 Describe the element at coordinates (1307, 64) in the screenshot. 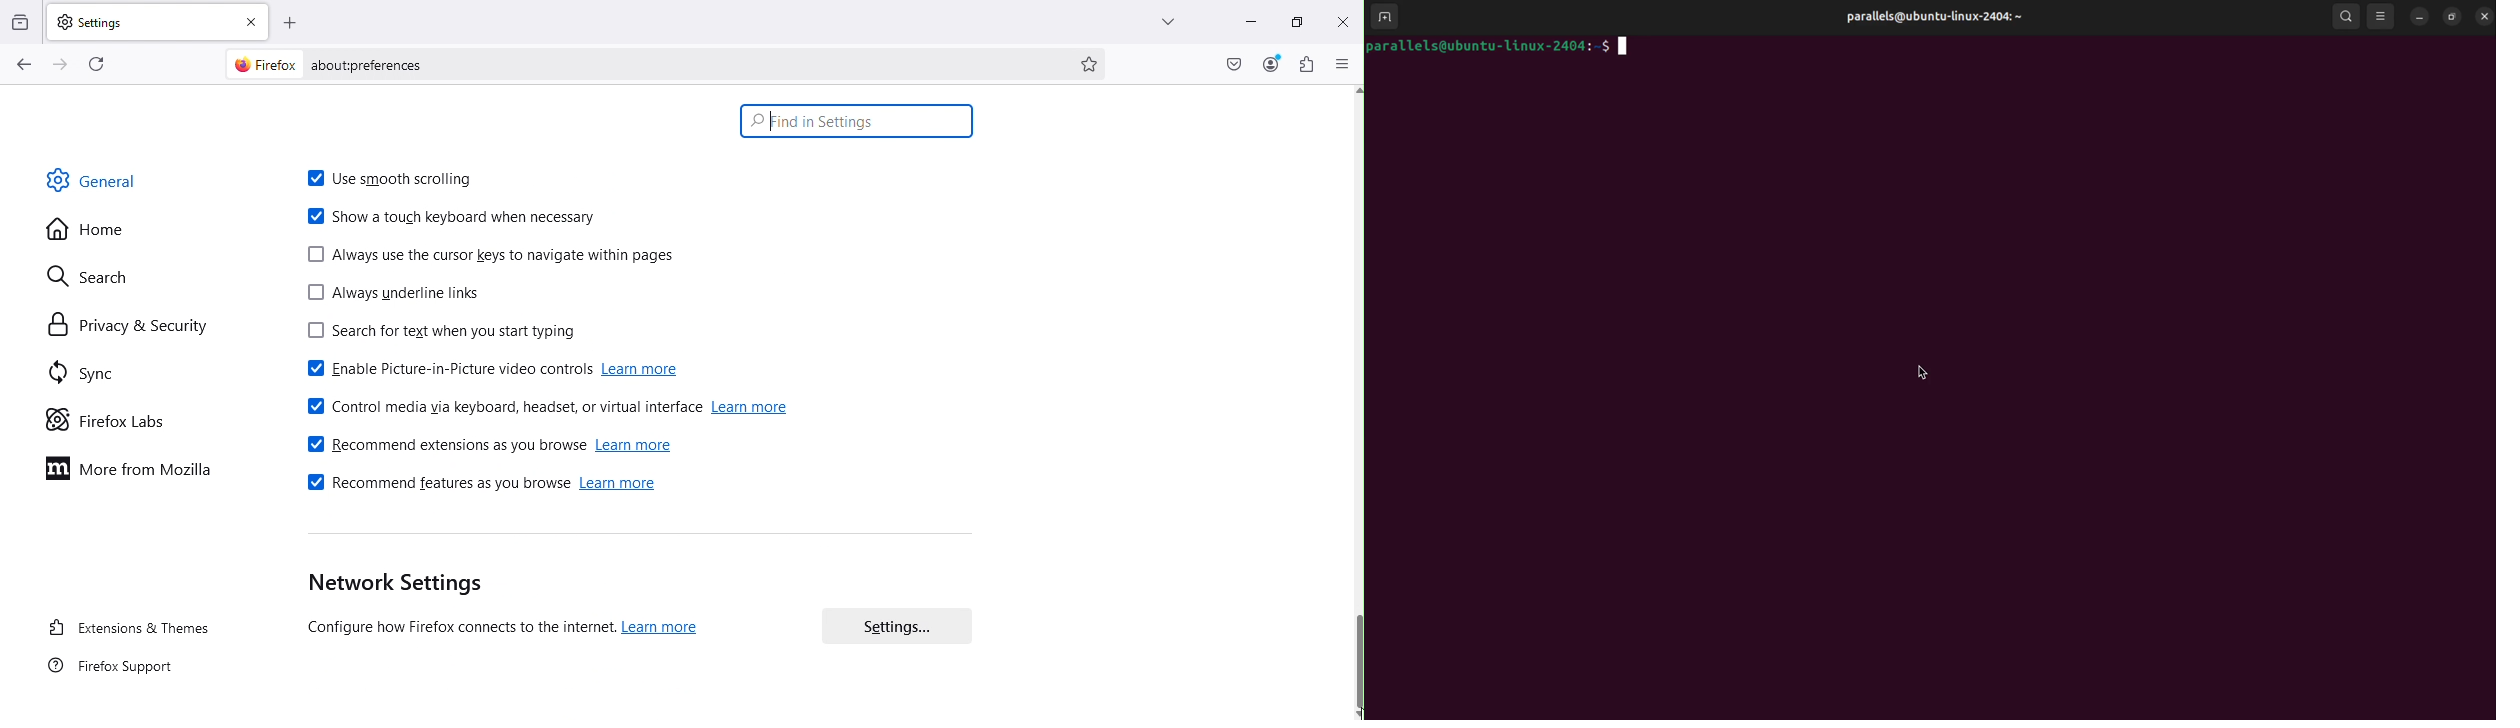

I see `Extensions` at that location.